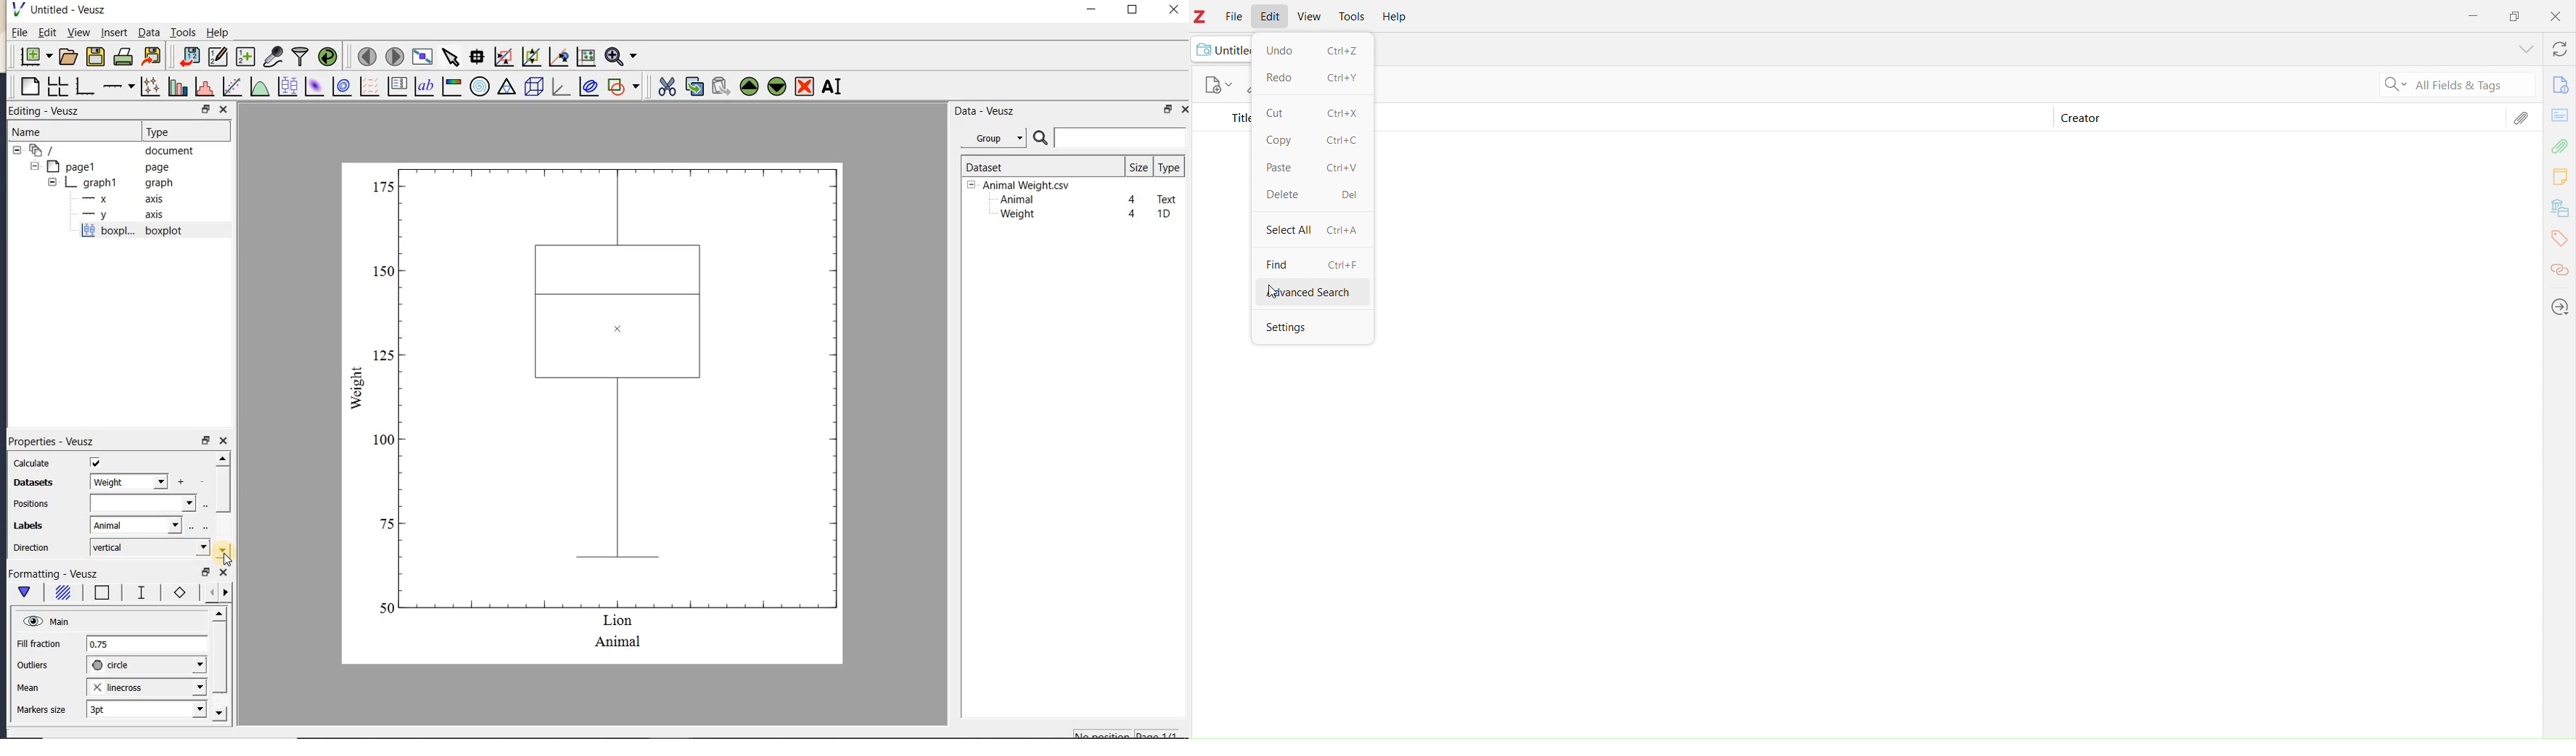 This screenshot has width=2576, height=756. Describe the element at coordinates (693, 86) in the screenshot. I see `copy the selected widget` at that location.